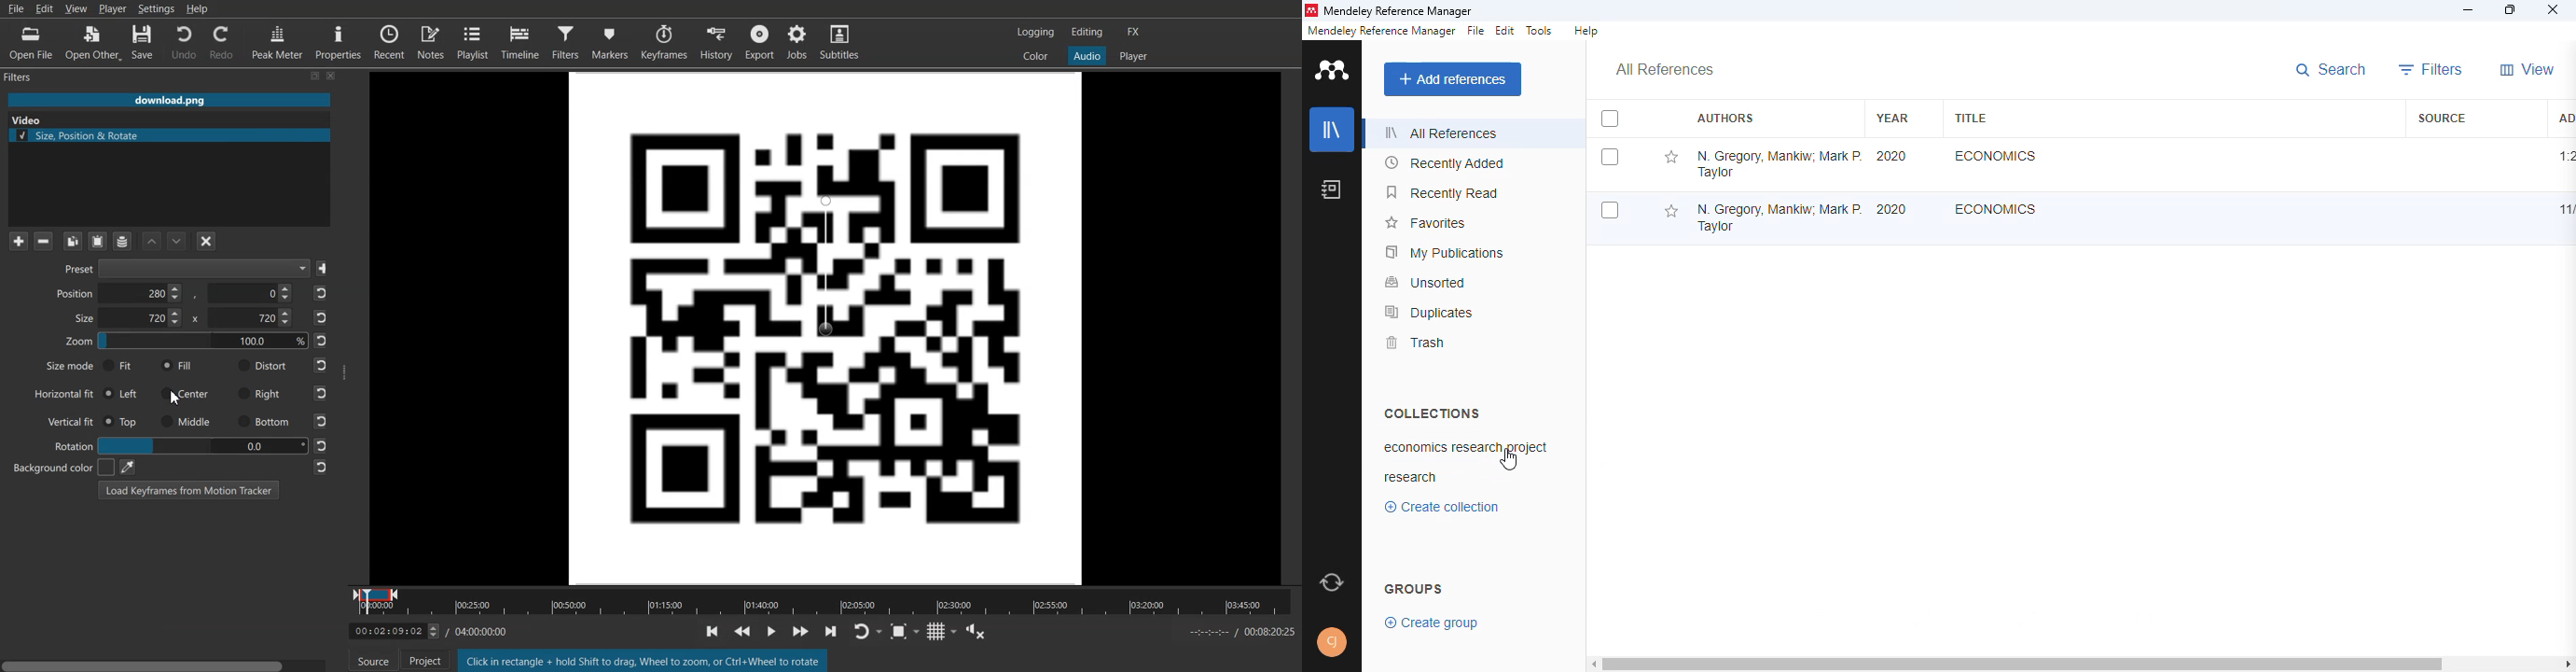  I want to click on Filters, so click(568, 41).